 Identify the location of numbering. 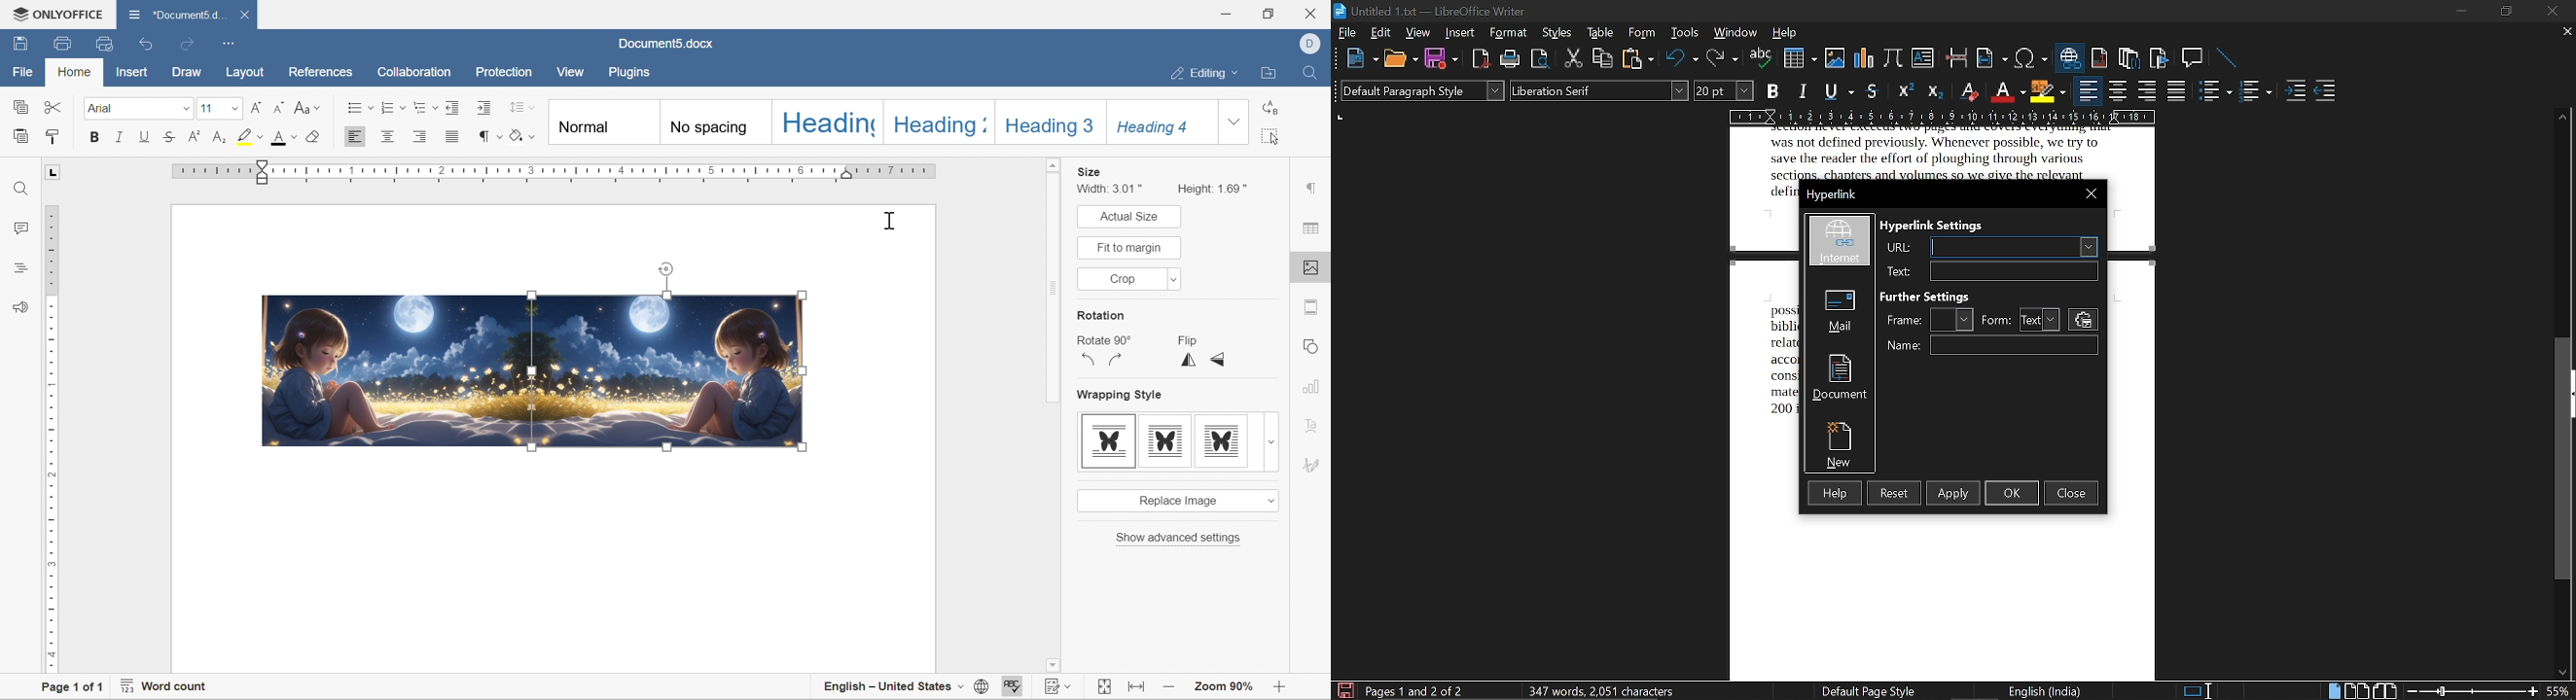
(393, 107).